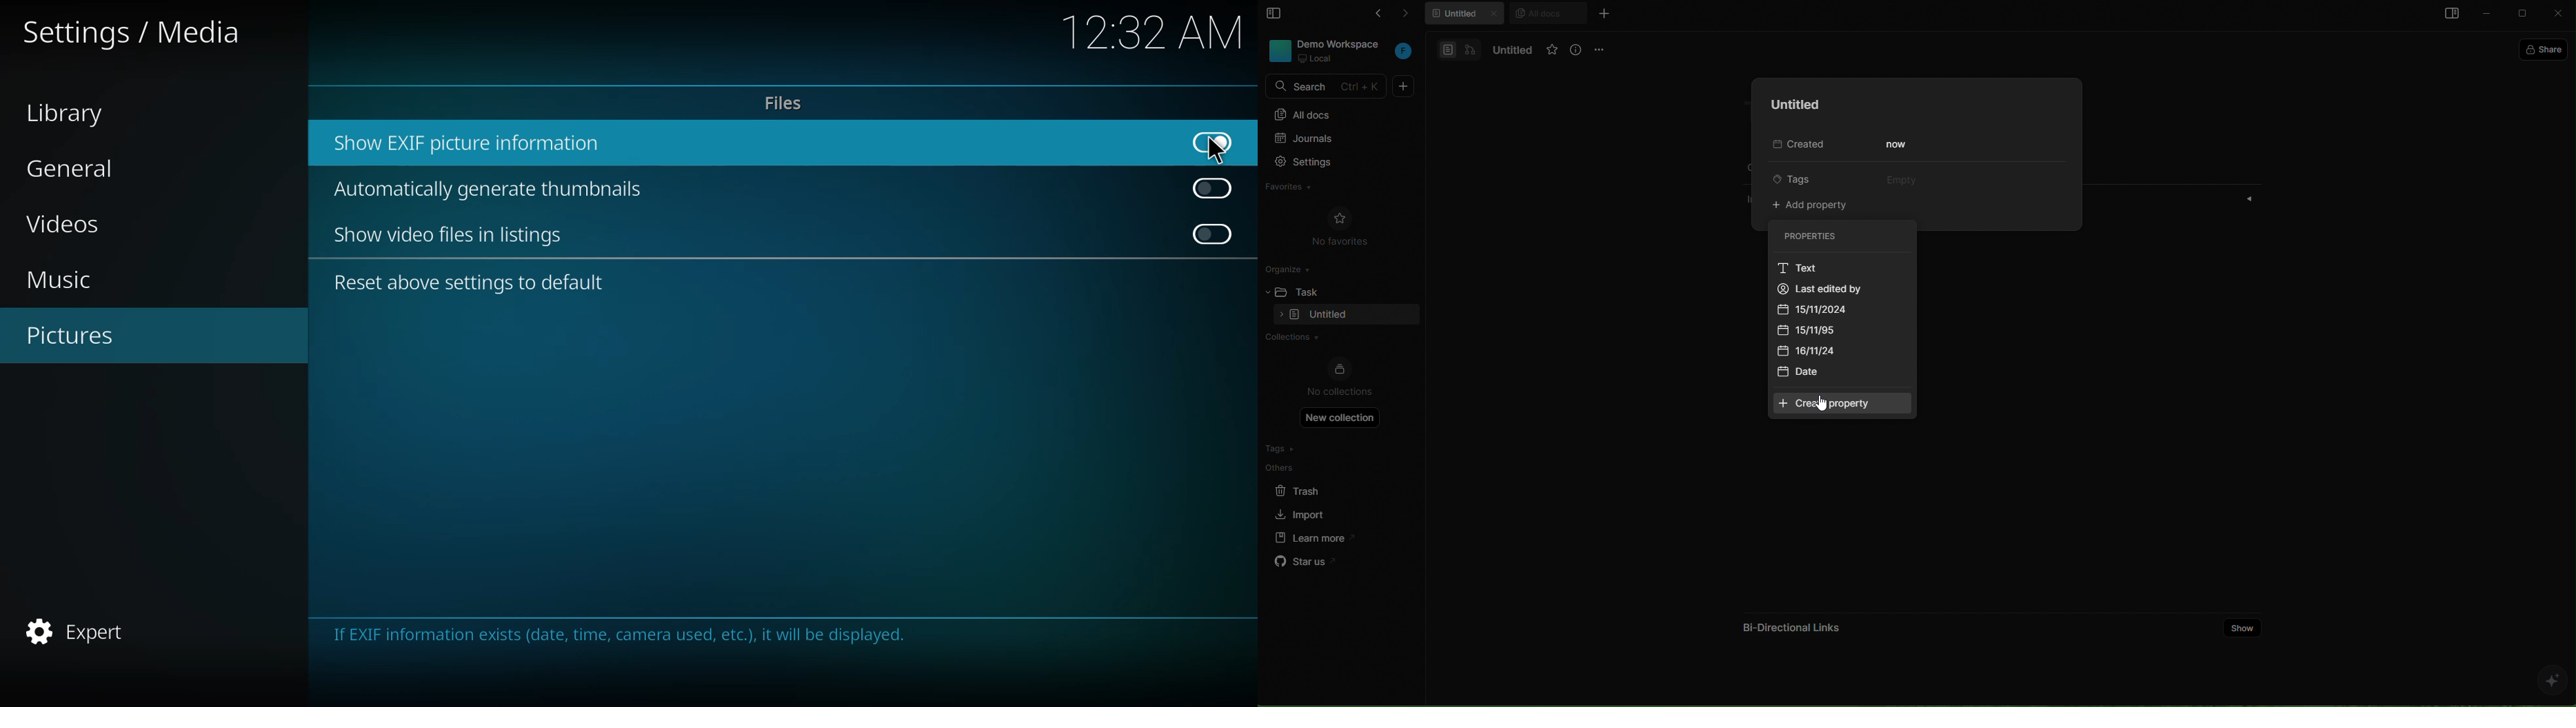 Image resolution: width=2576 pixels, height=728 pixels. Describe the element at coordinates (2243, 626) in the screenshot. I see `show` at that location.